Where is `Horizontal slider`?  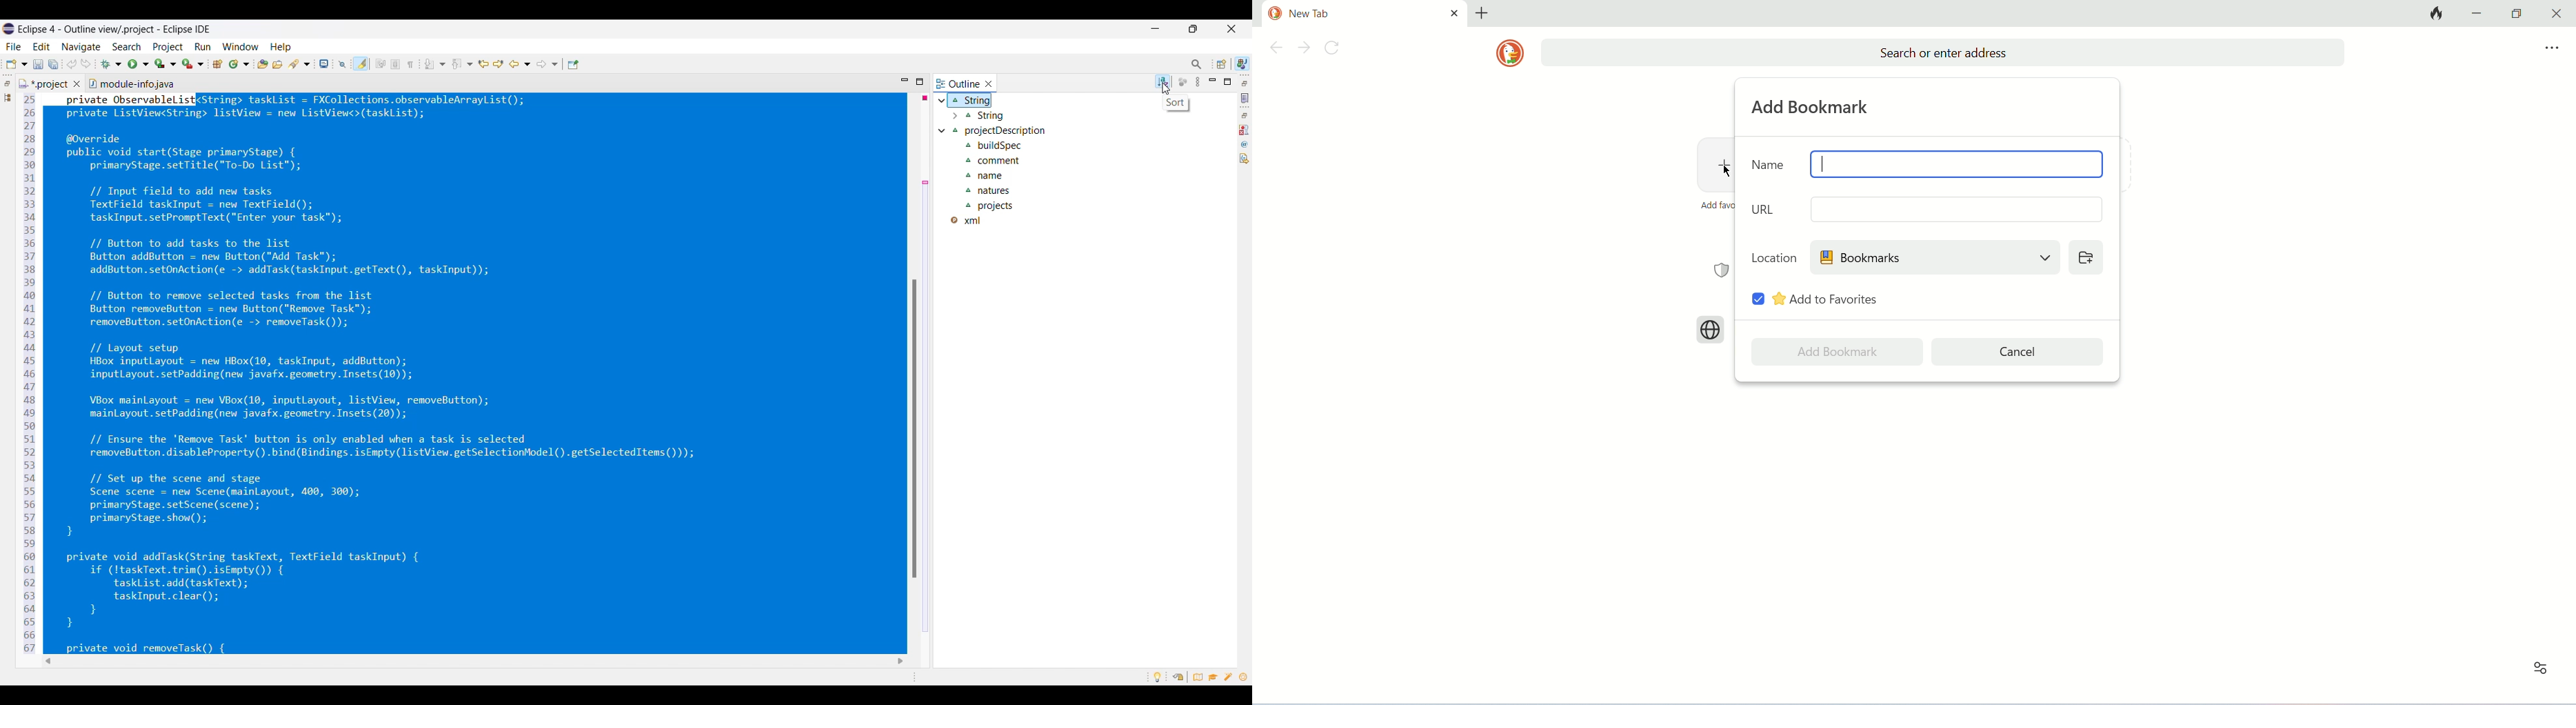
Horizontal slider is located at coordinates (628, 661).